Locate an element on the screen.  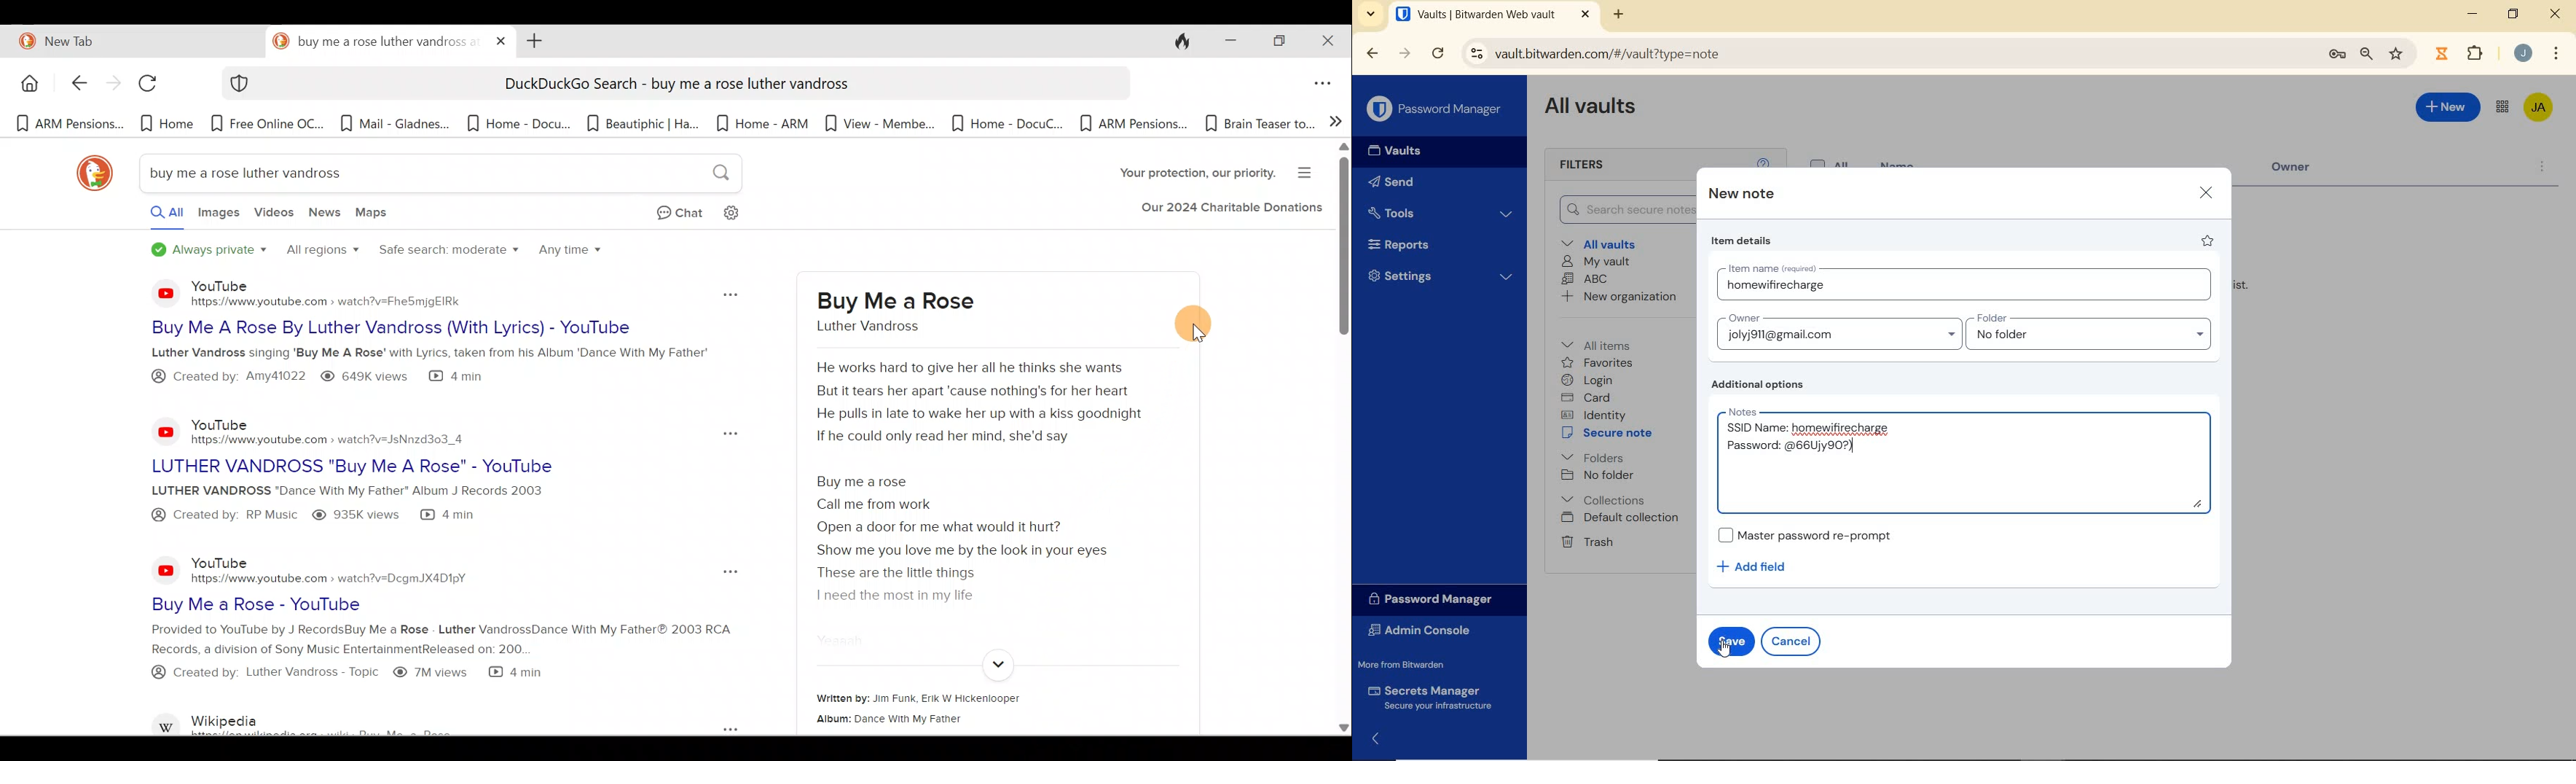
minimize is located at coordinates (2473, 13).